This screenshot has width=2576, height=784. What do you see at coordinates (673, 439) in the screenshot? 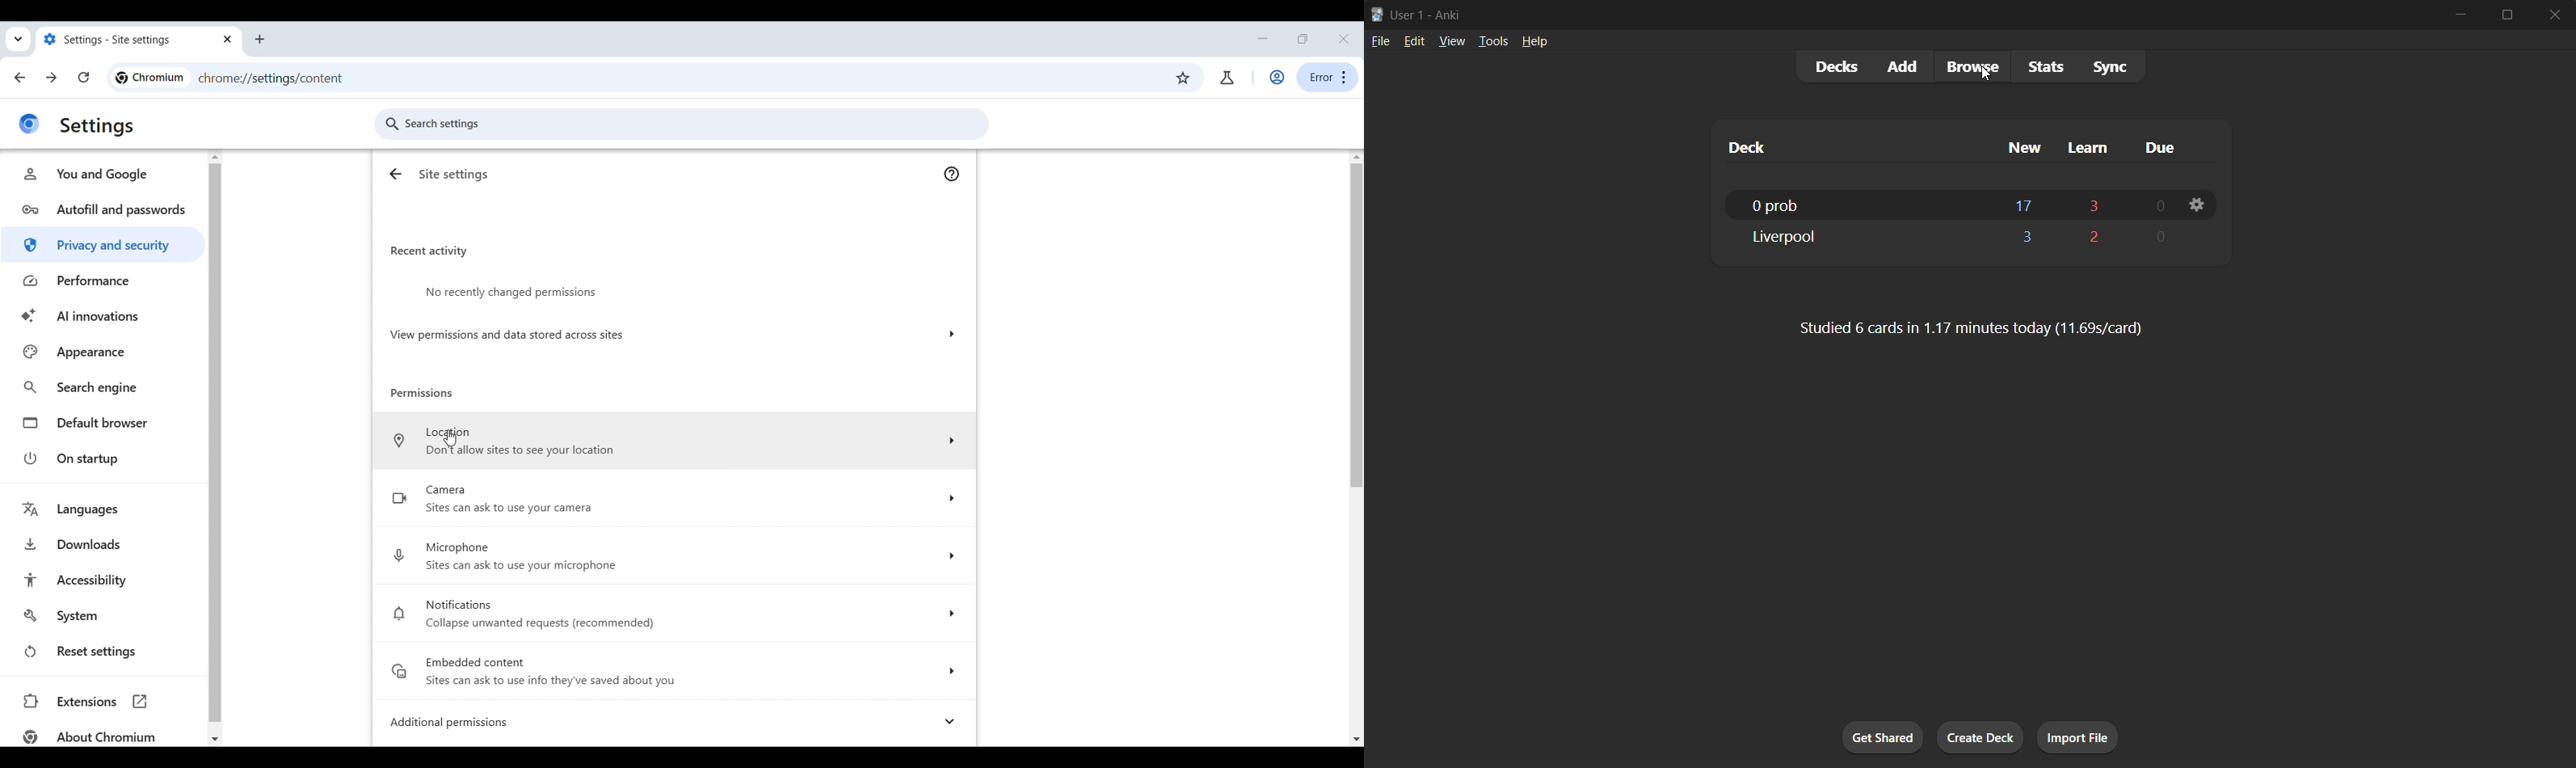
I see `Location : Don't allow sites to see your location` at bounding box center [673, 439].